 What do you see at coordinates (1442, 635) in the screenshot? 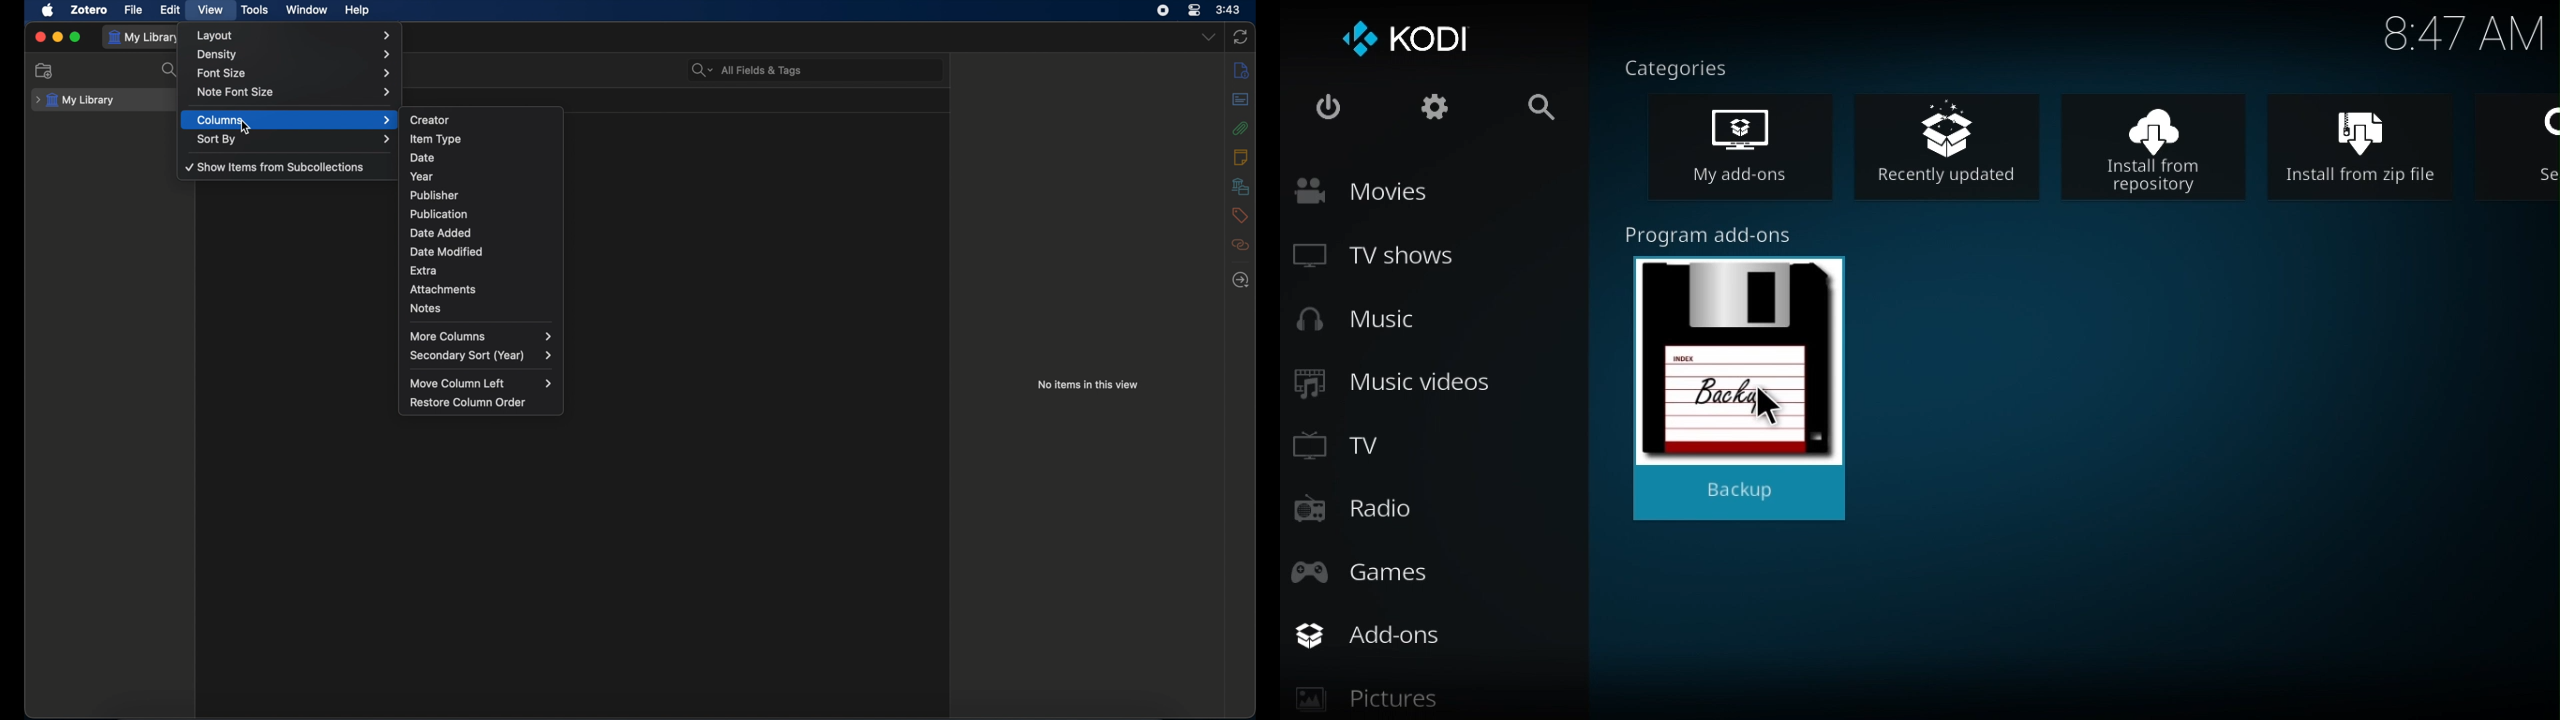
I see `add-ons` at bounding box center [1442, 635].